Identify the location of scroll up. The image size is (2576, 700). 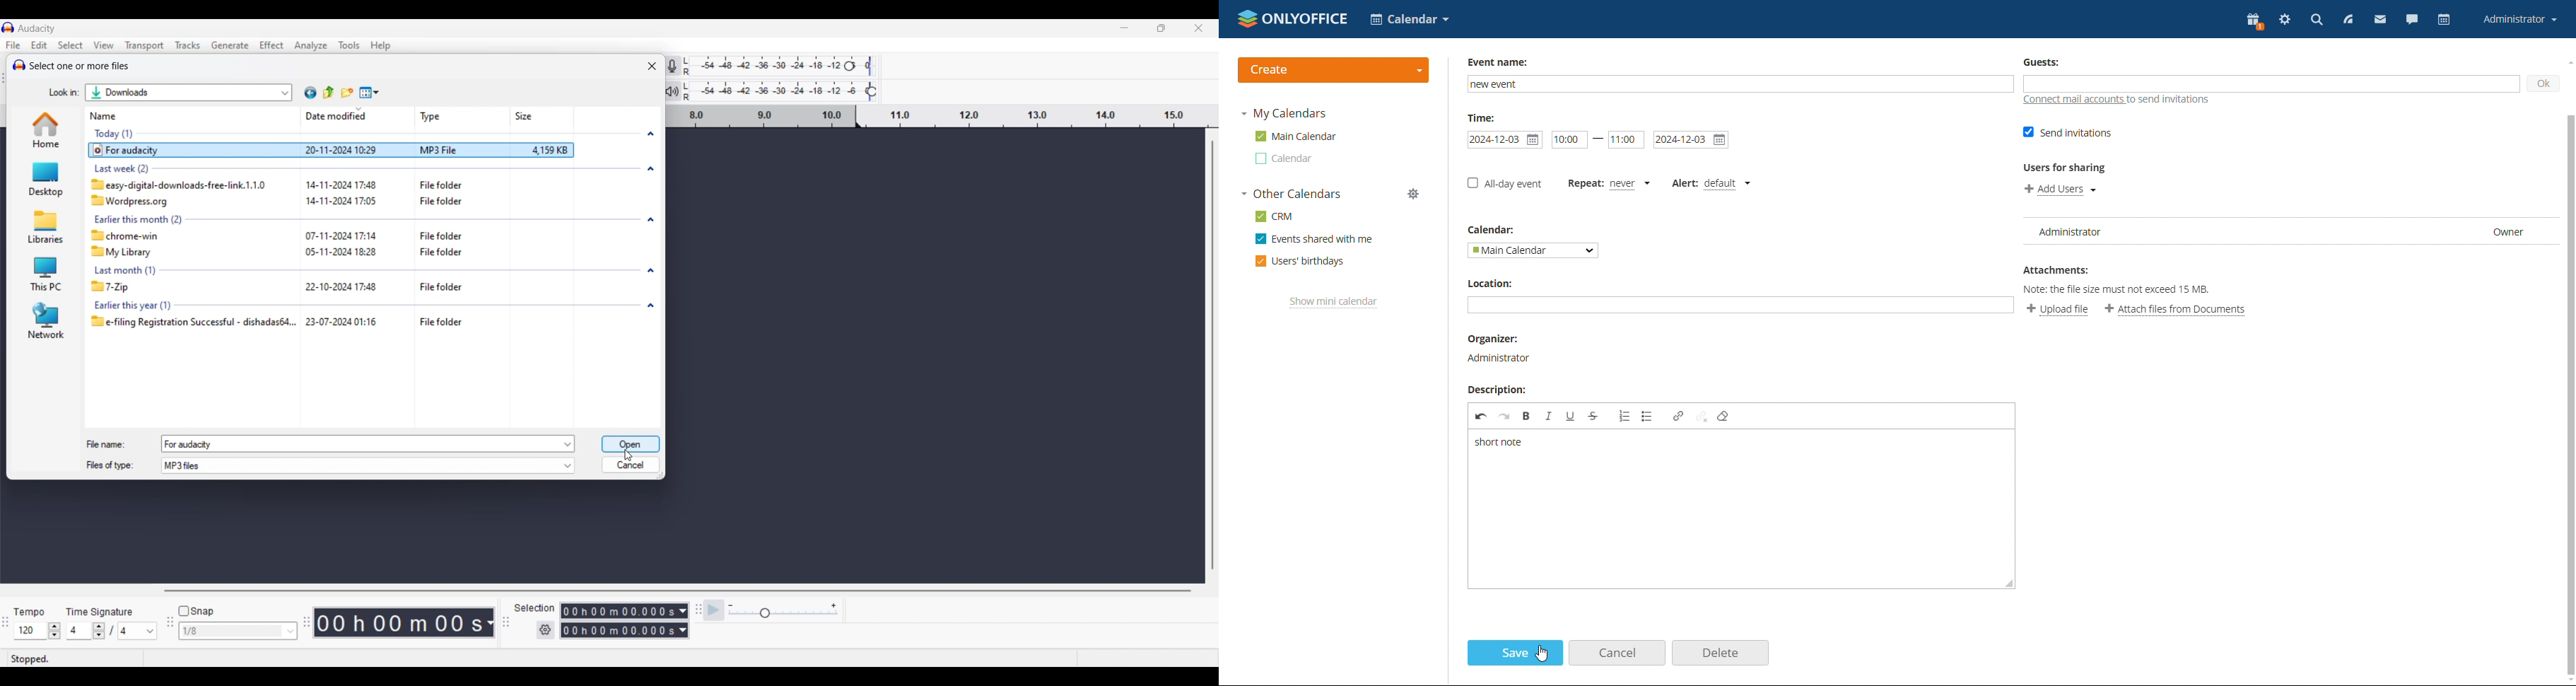
(2568, 61).